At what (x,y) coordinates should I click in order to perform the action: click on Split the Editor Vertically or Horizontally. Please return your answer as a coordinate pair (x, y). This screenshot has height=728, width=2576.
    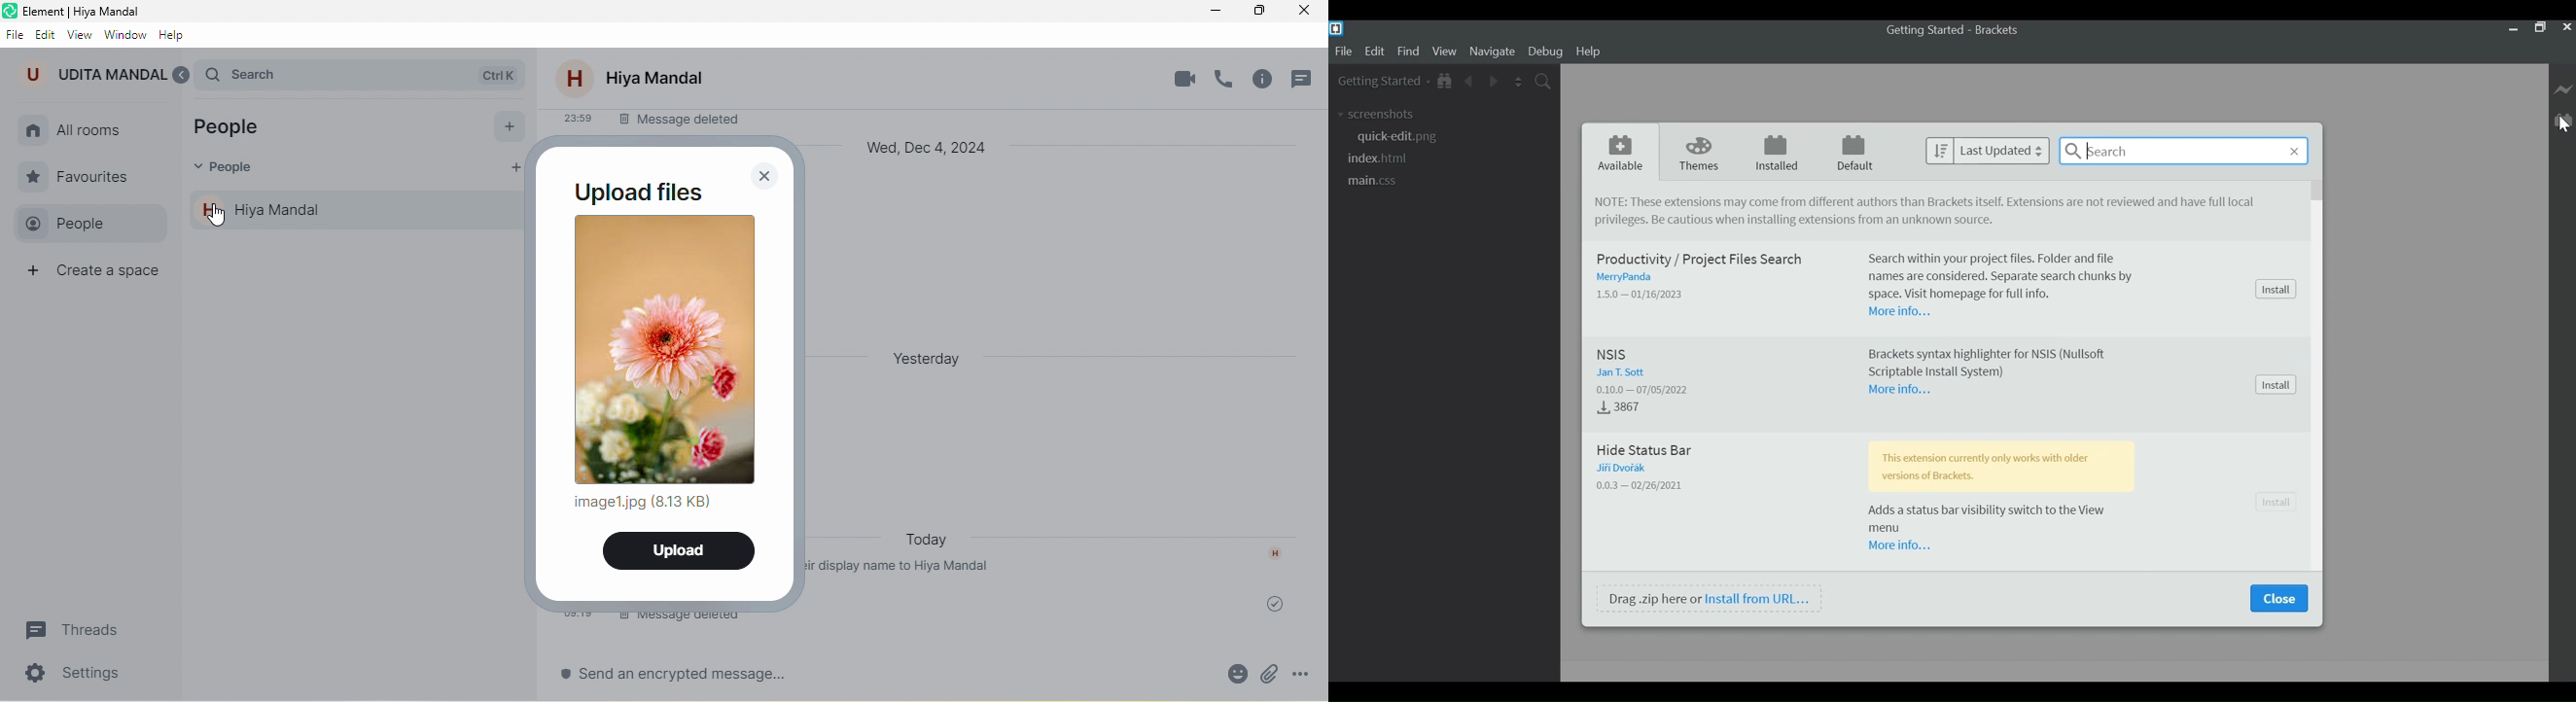
    Looking at the image, I should click on (1518, 83).